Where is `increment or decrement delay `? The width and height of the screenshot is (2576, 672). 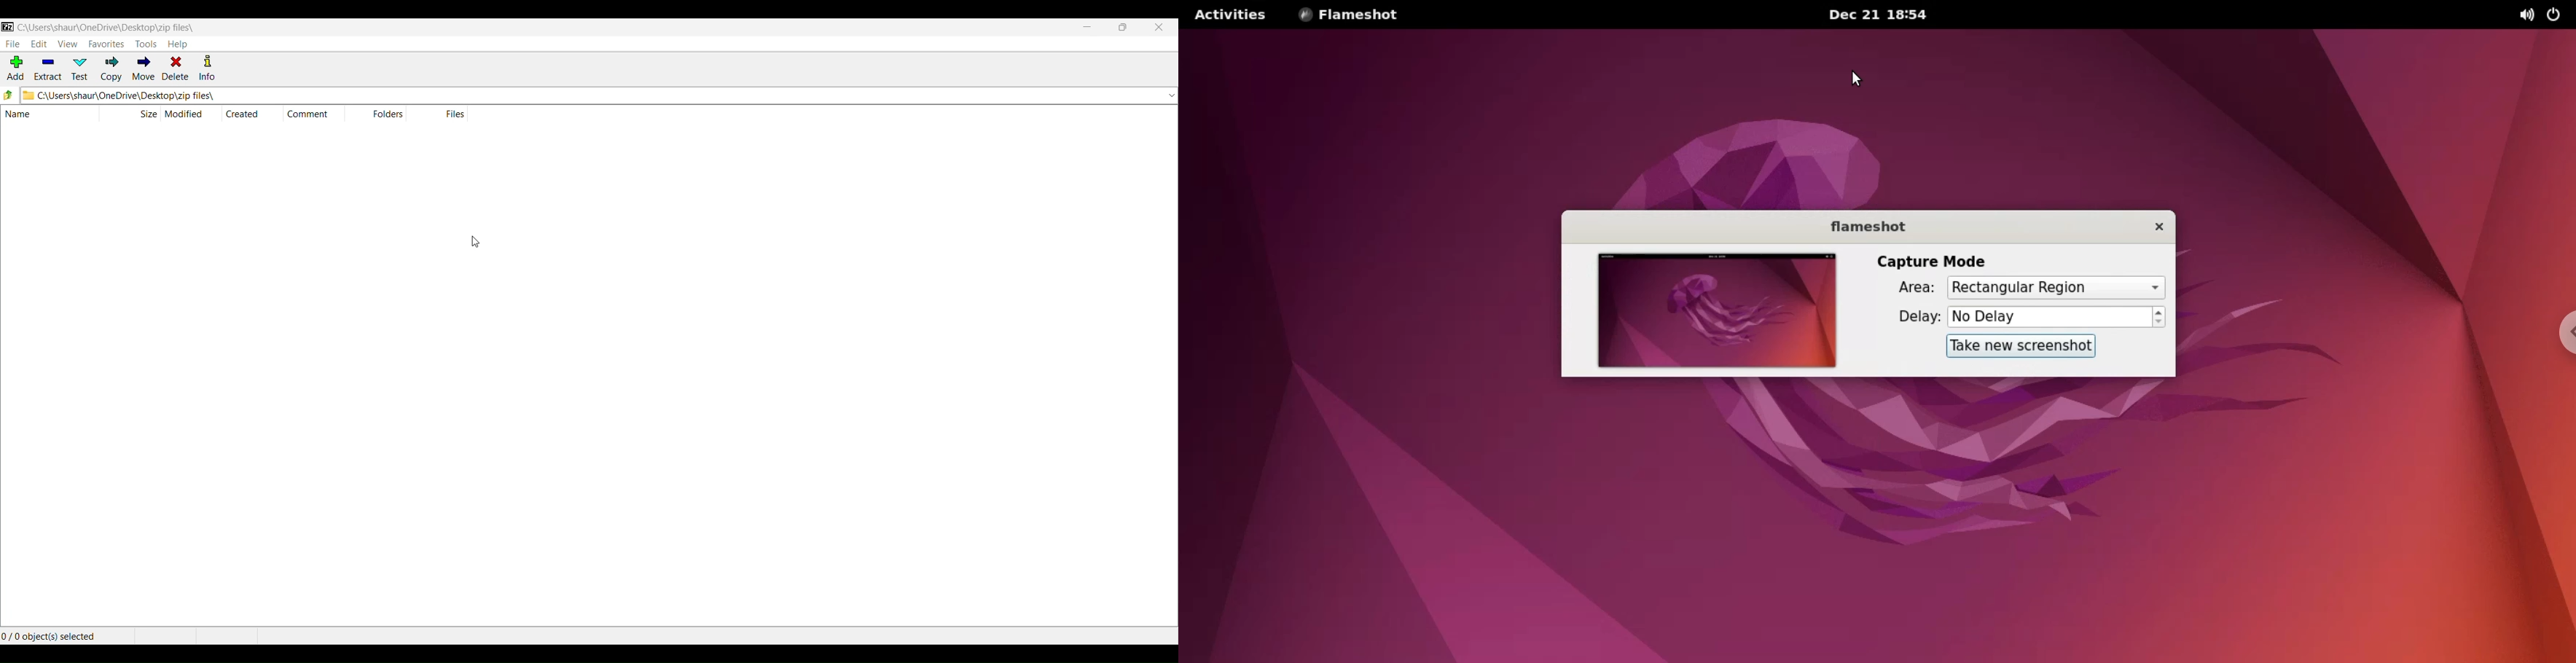
increment or decrement delay  is located at coordinates (2161, 318).